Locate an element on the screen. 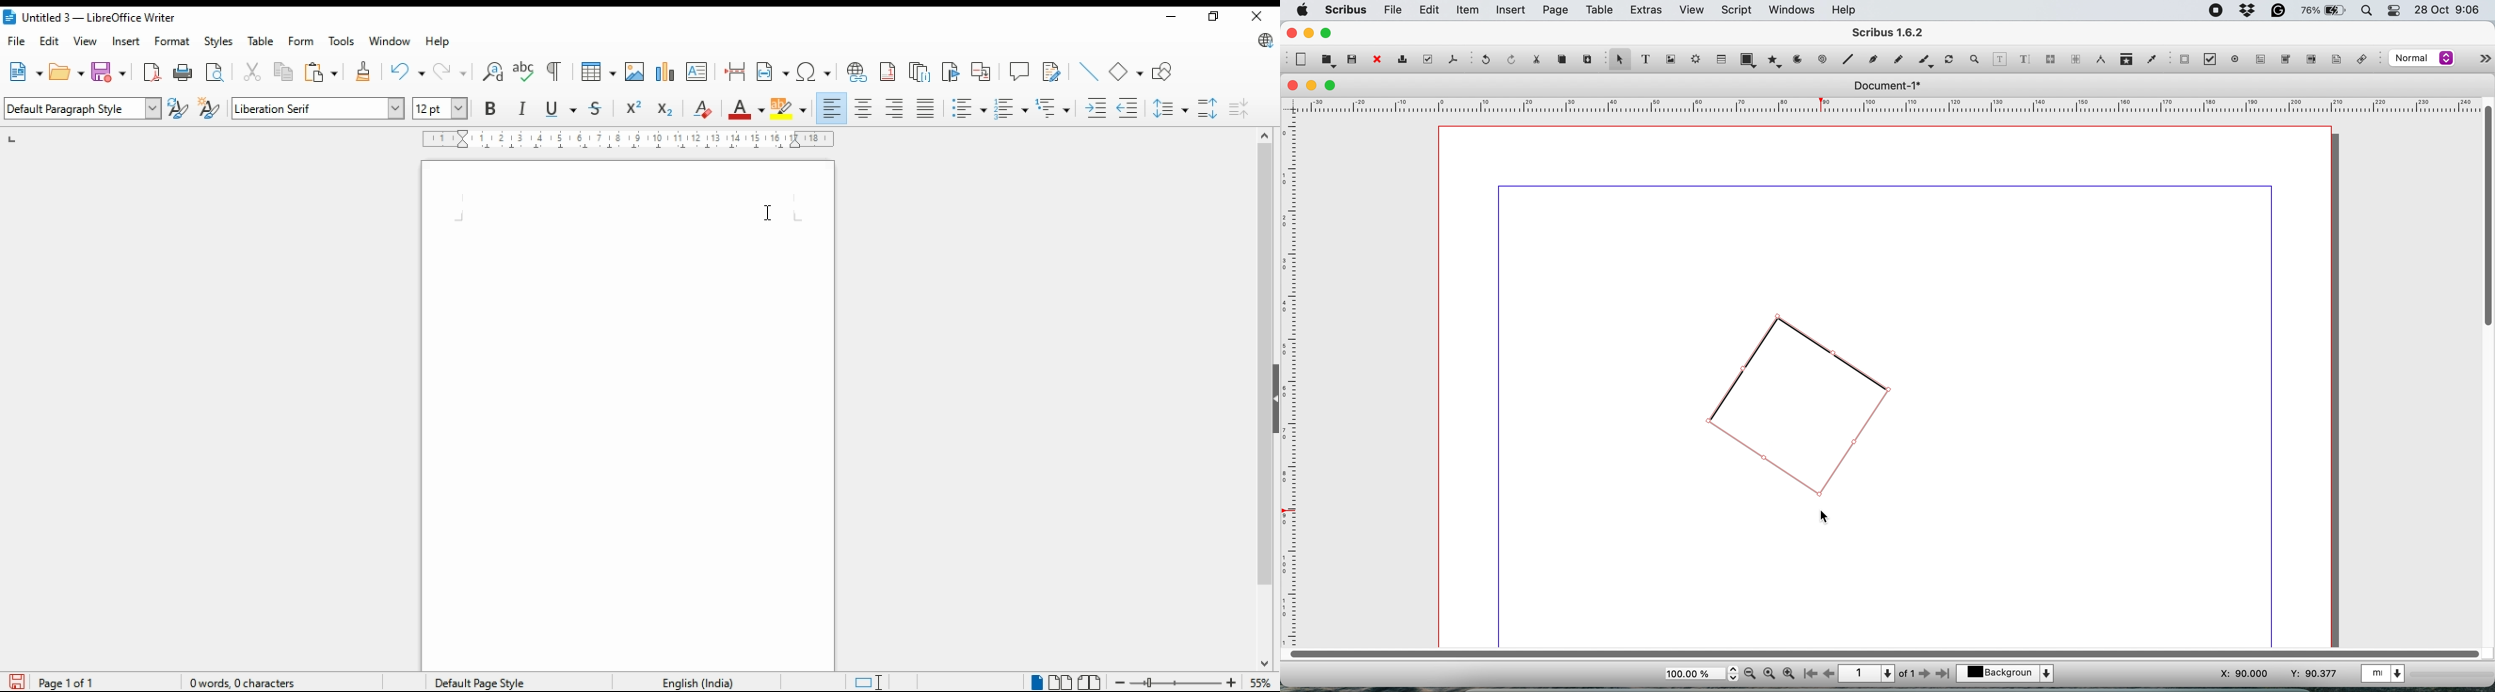  multipage view is located at coordinates (1062, 683).